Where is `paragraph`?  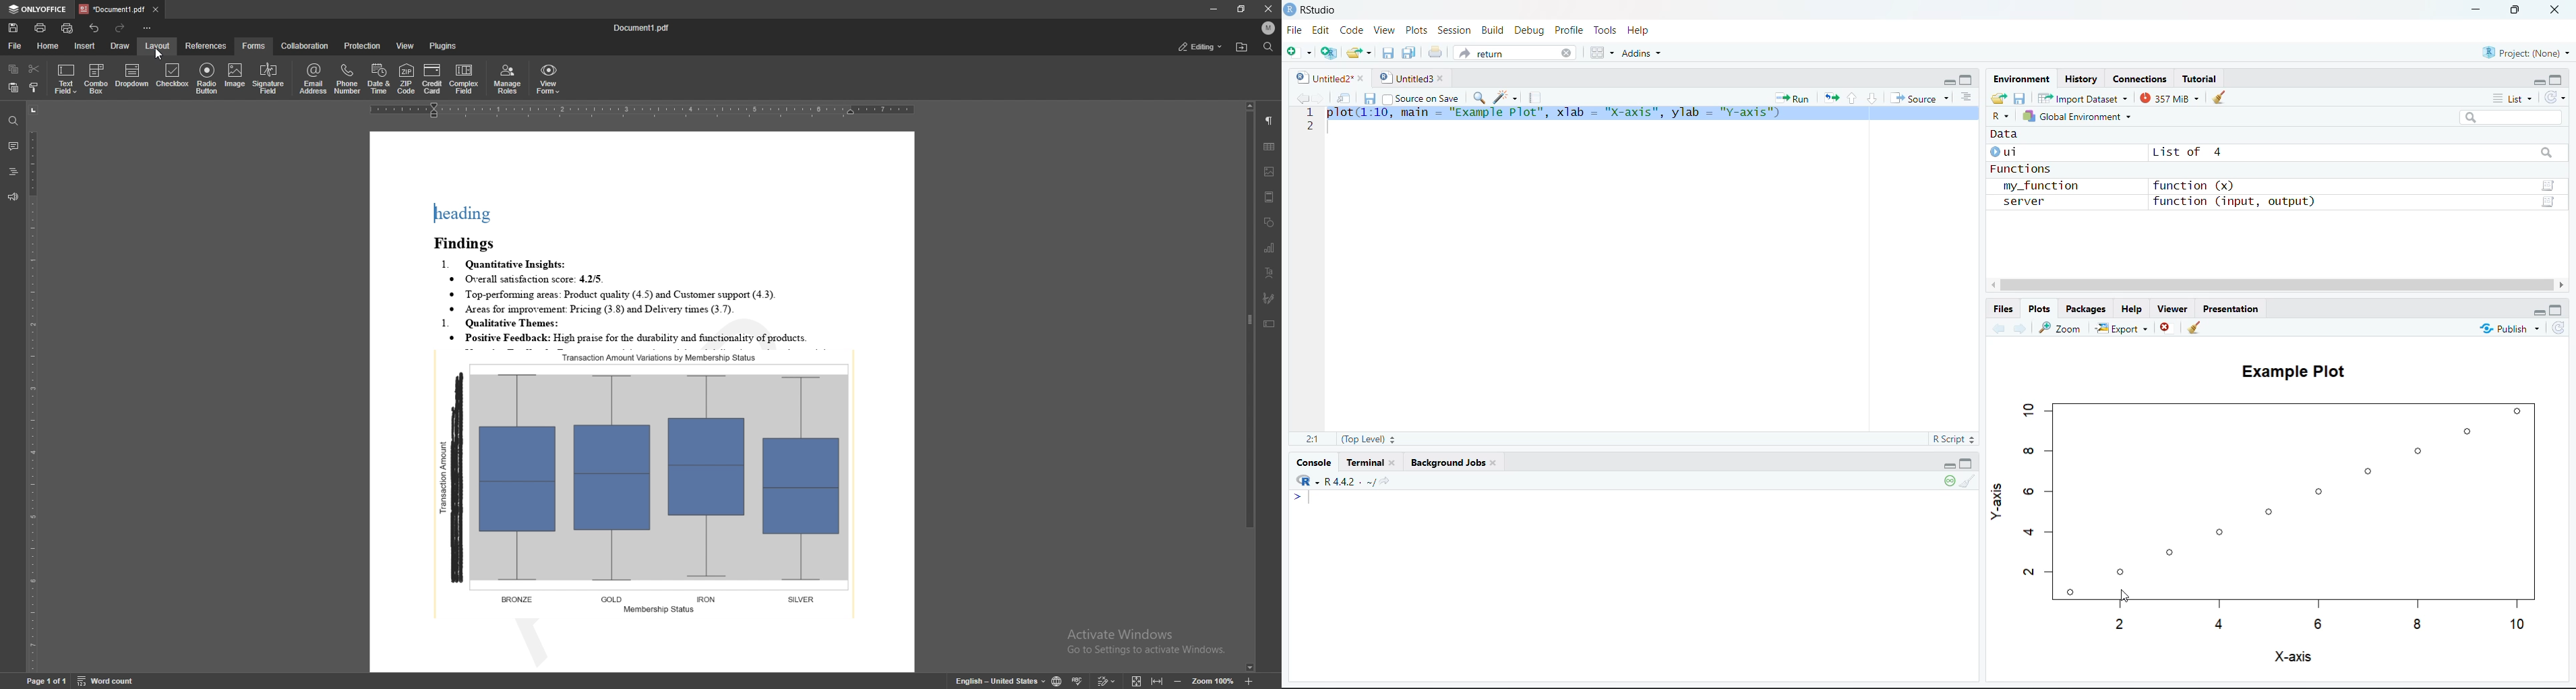 paragraph is located at coordinates (1270, 121).